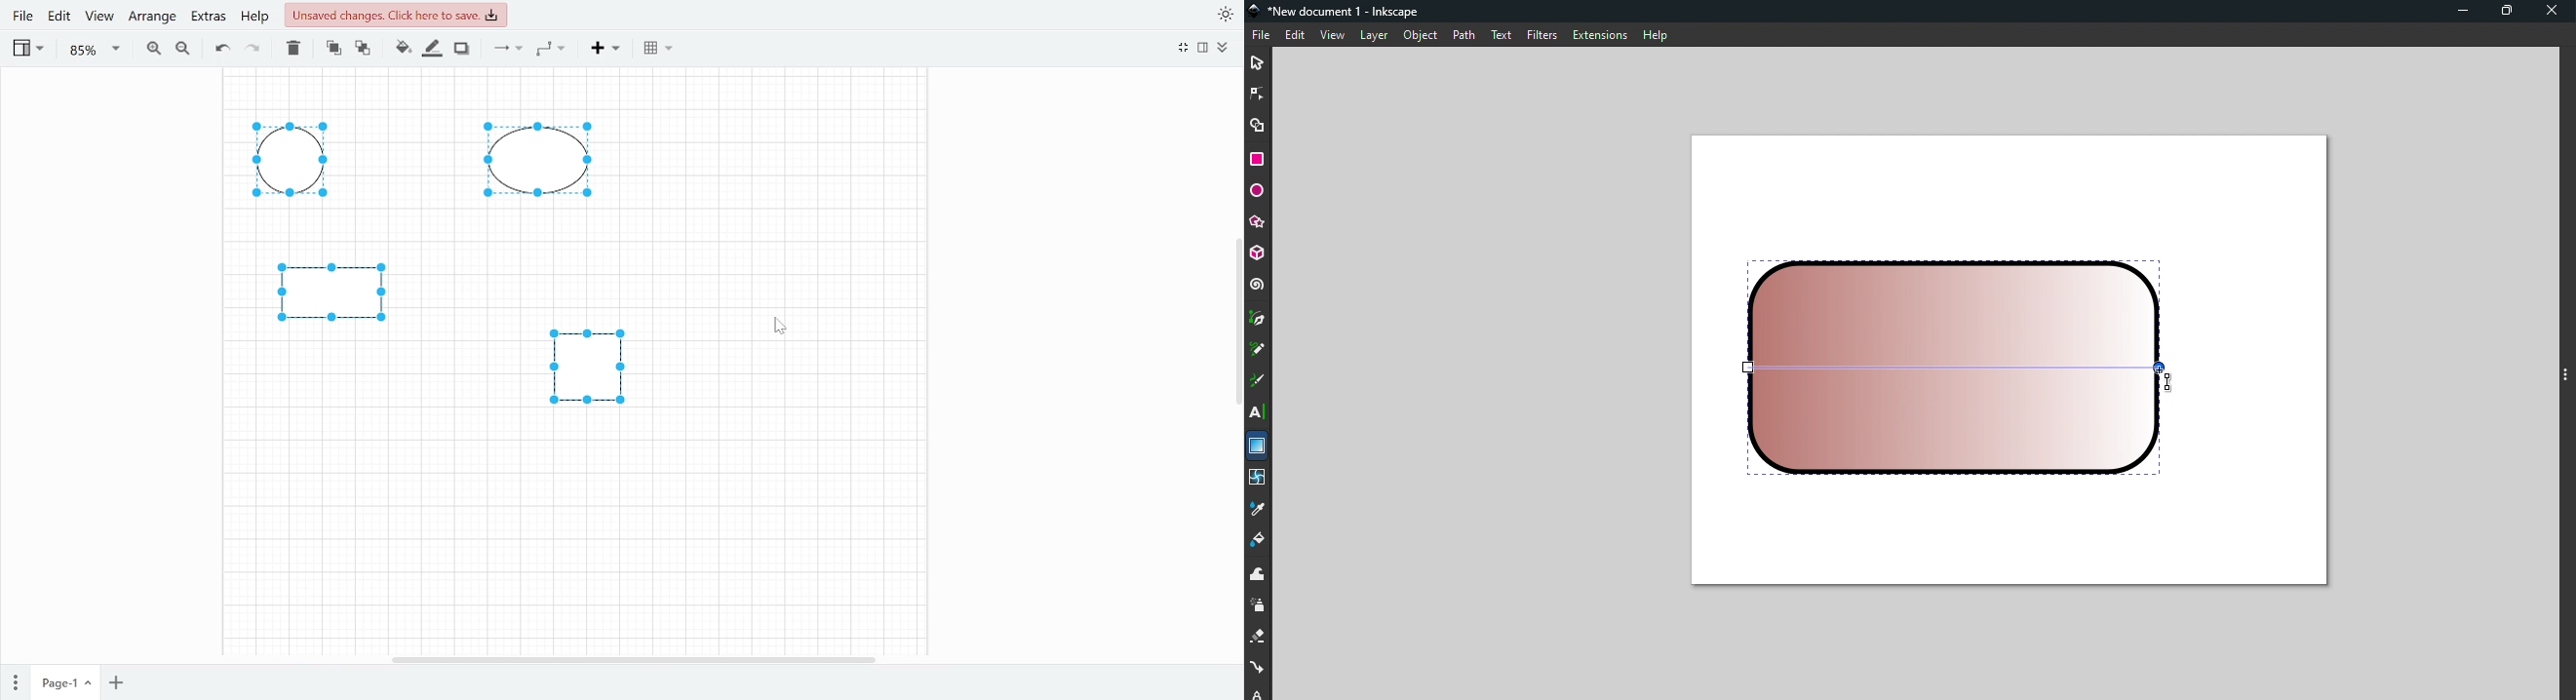 Image resolution: width=2576 pixels, height=700 pixels. Describe the element at coordinates (154, 20) in the screenshot. I see `Arrange` at that location.